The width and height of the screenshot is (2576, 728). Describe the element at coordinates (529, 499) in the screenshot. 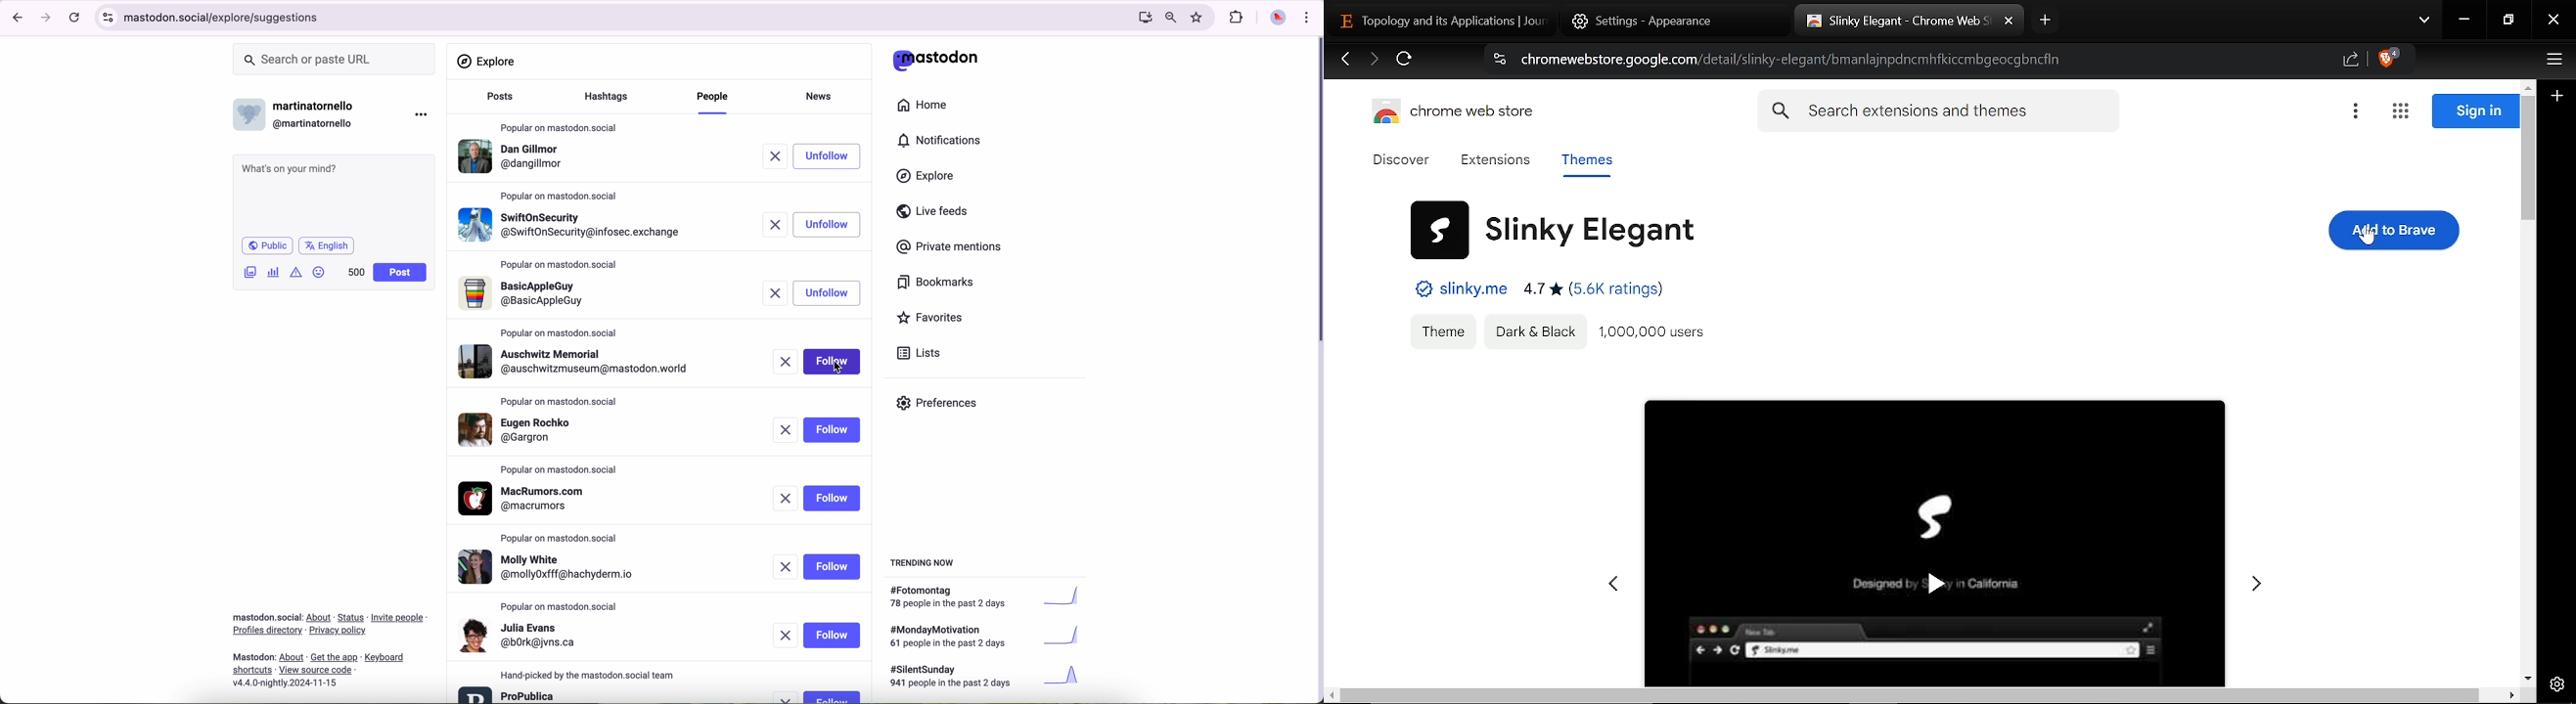

I see `profile` at that location.